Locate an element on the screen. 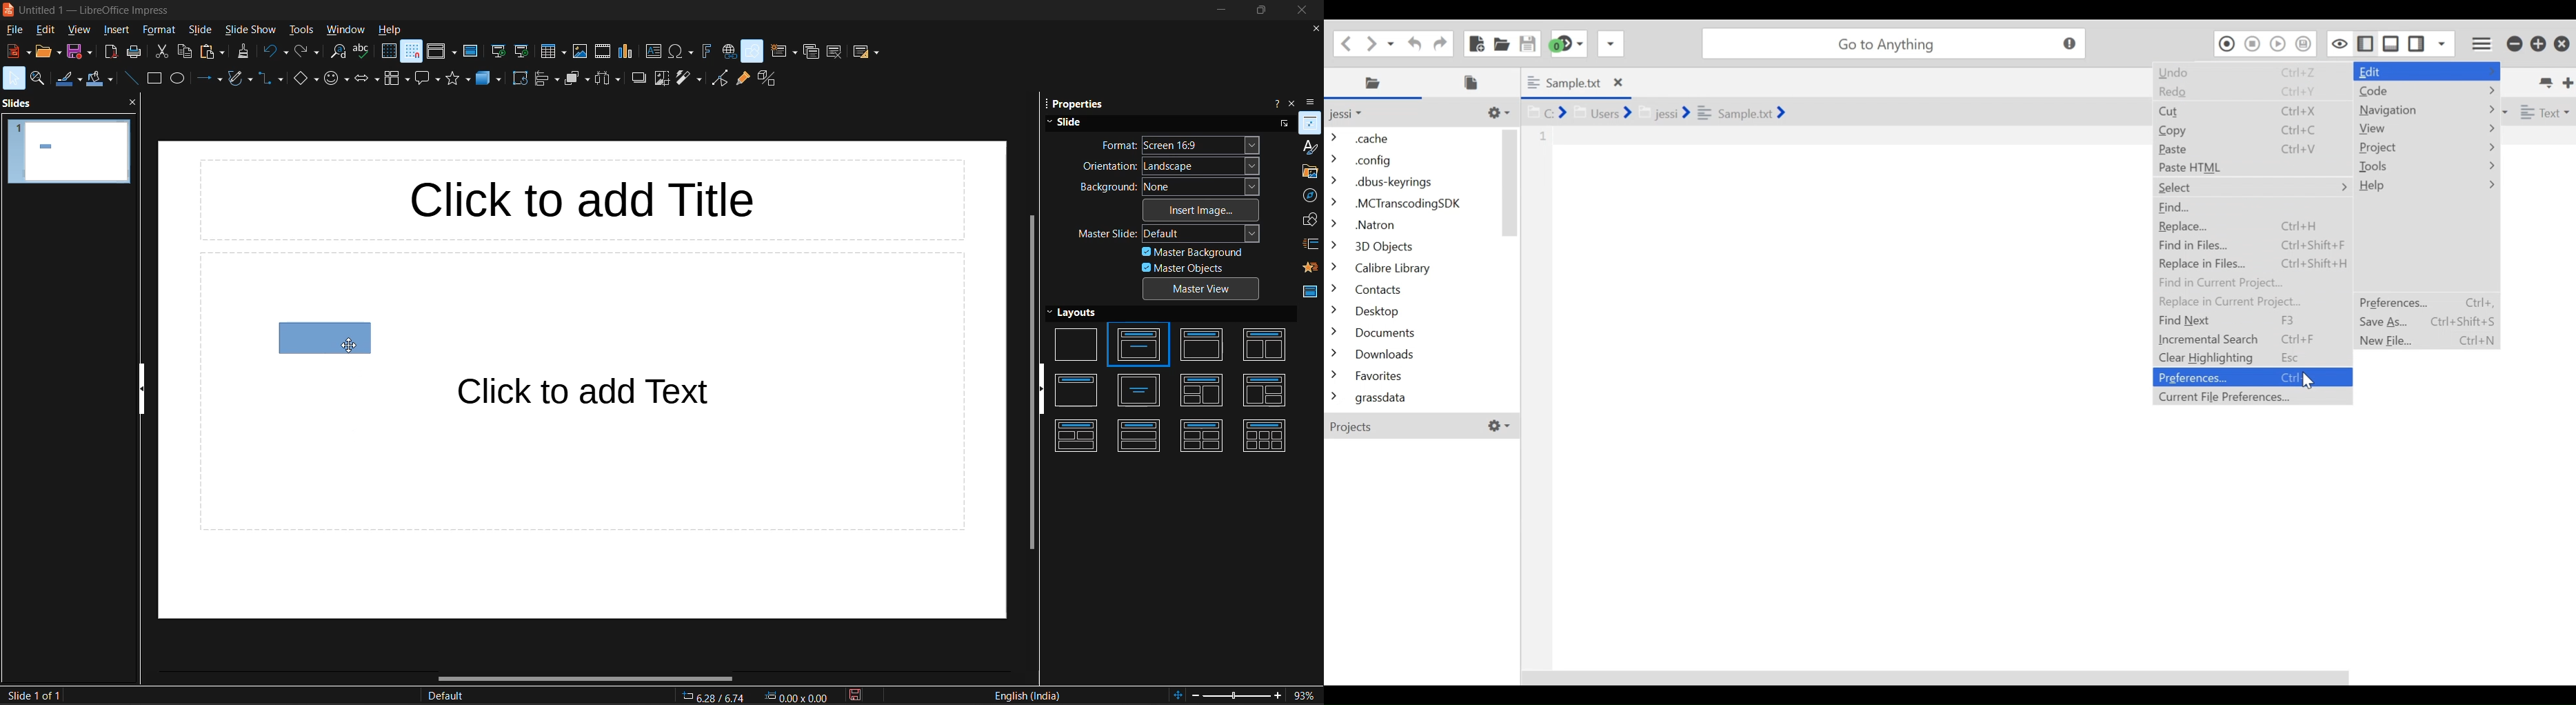 Image resolution: width=2576 pixels, height=728 pixels. title slide is located at coordinates (1140, 346).